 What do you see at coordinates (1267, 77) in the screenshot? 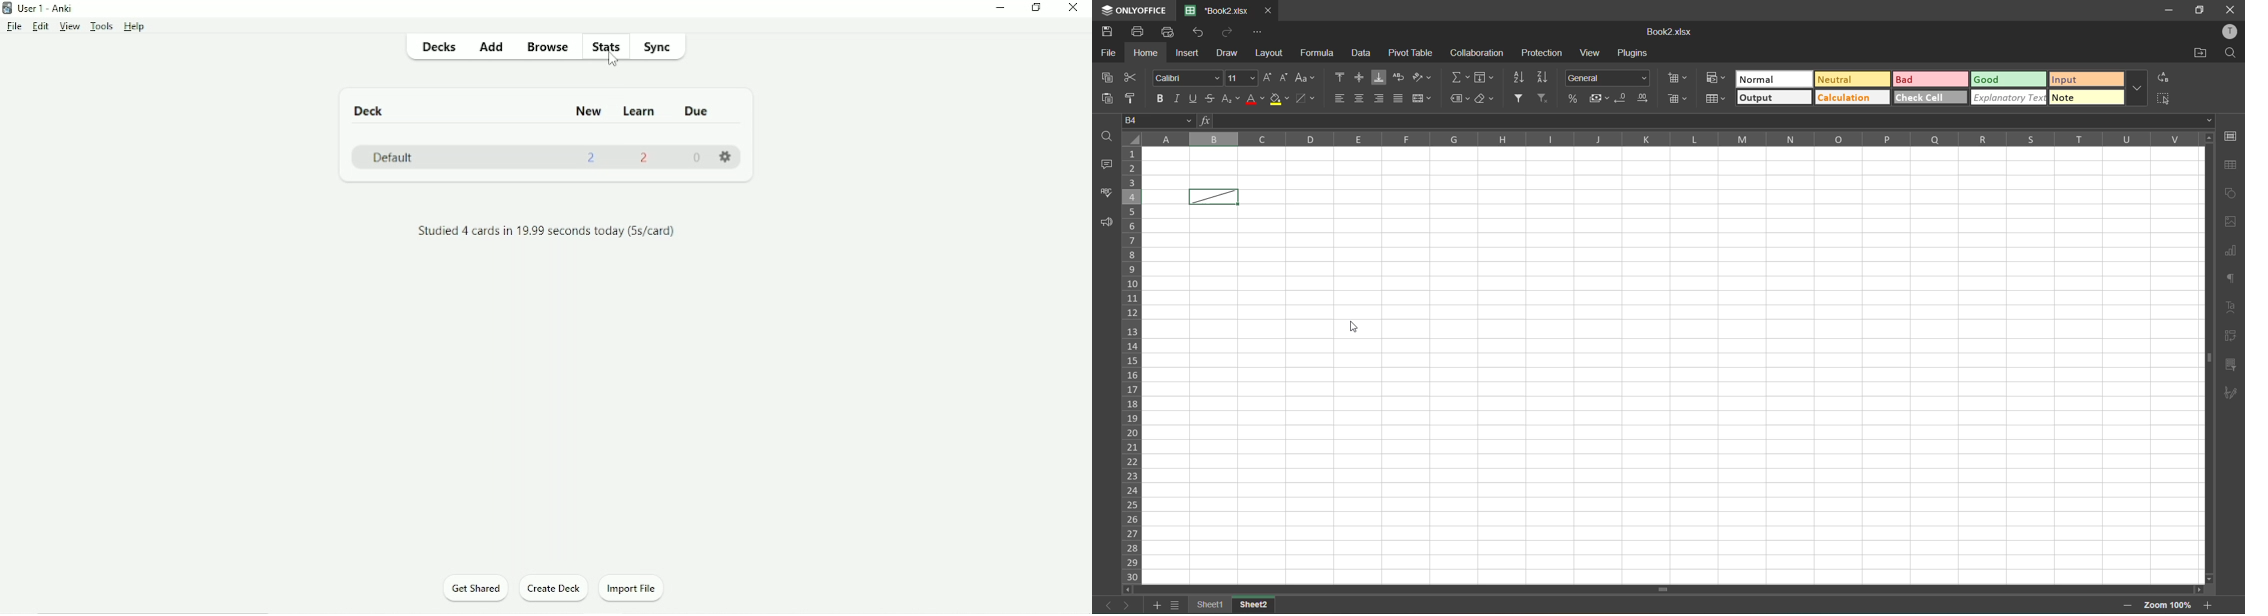
I see `increment size` at bounding box center [1267, 77].